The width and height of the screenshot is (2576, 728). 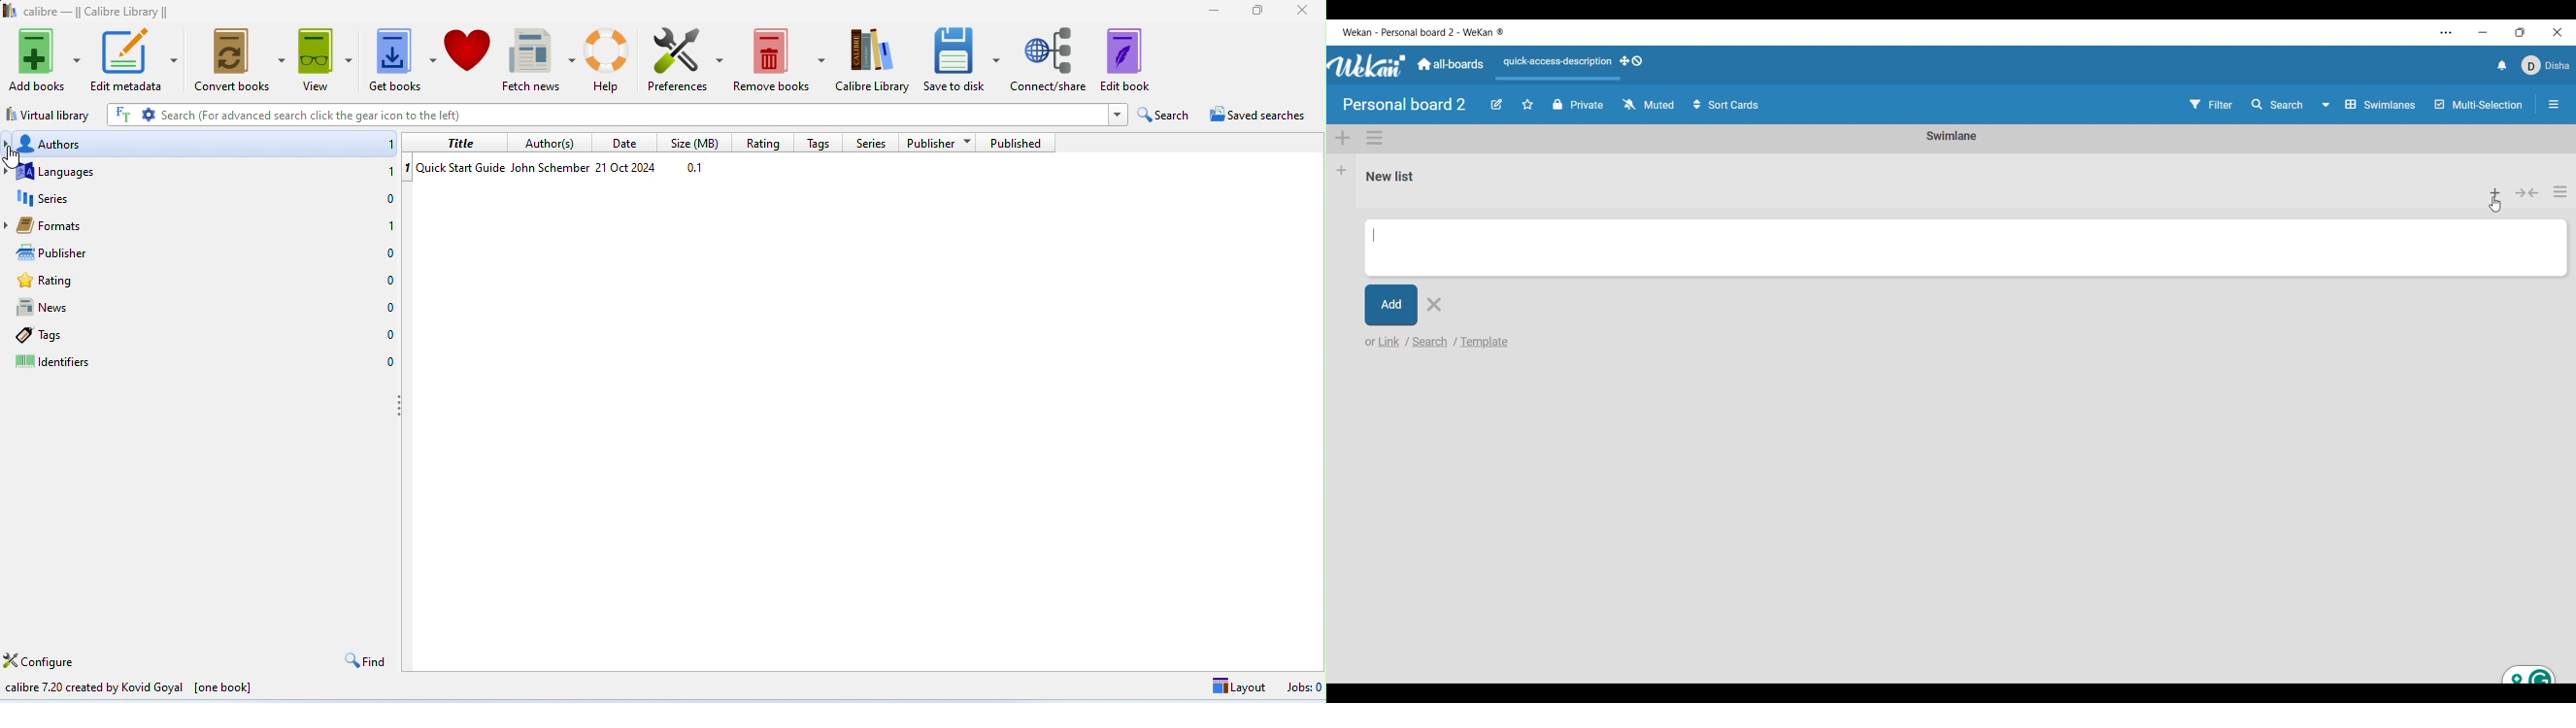 I want to click on minimize, so click(x=1214, y=12).